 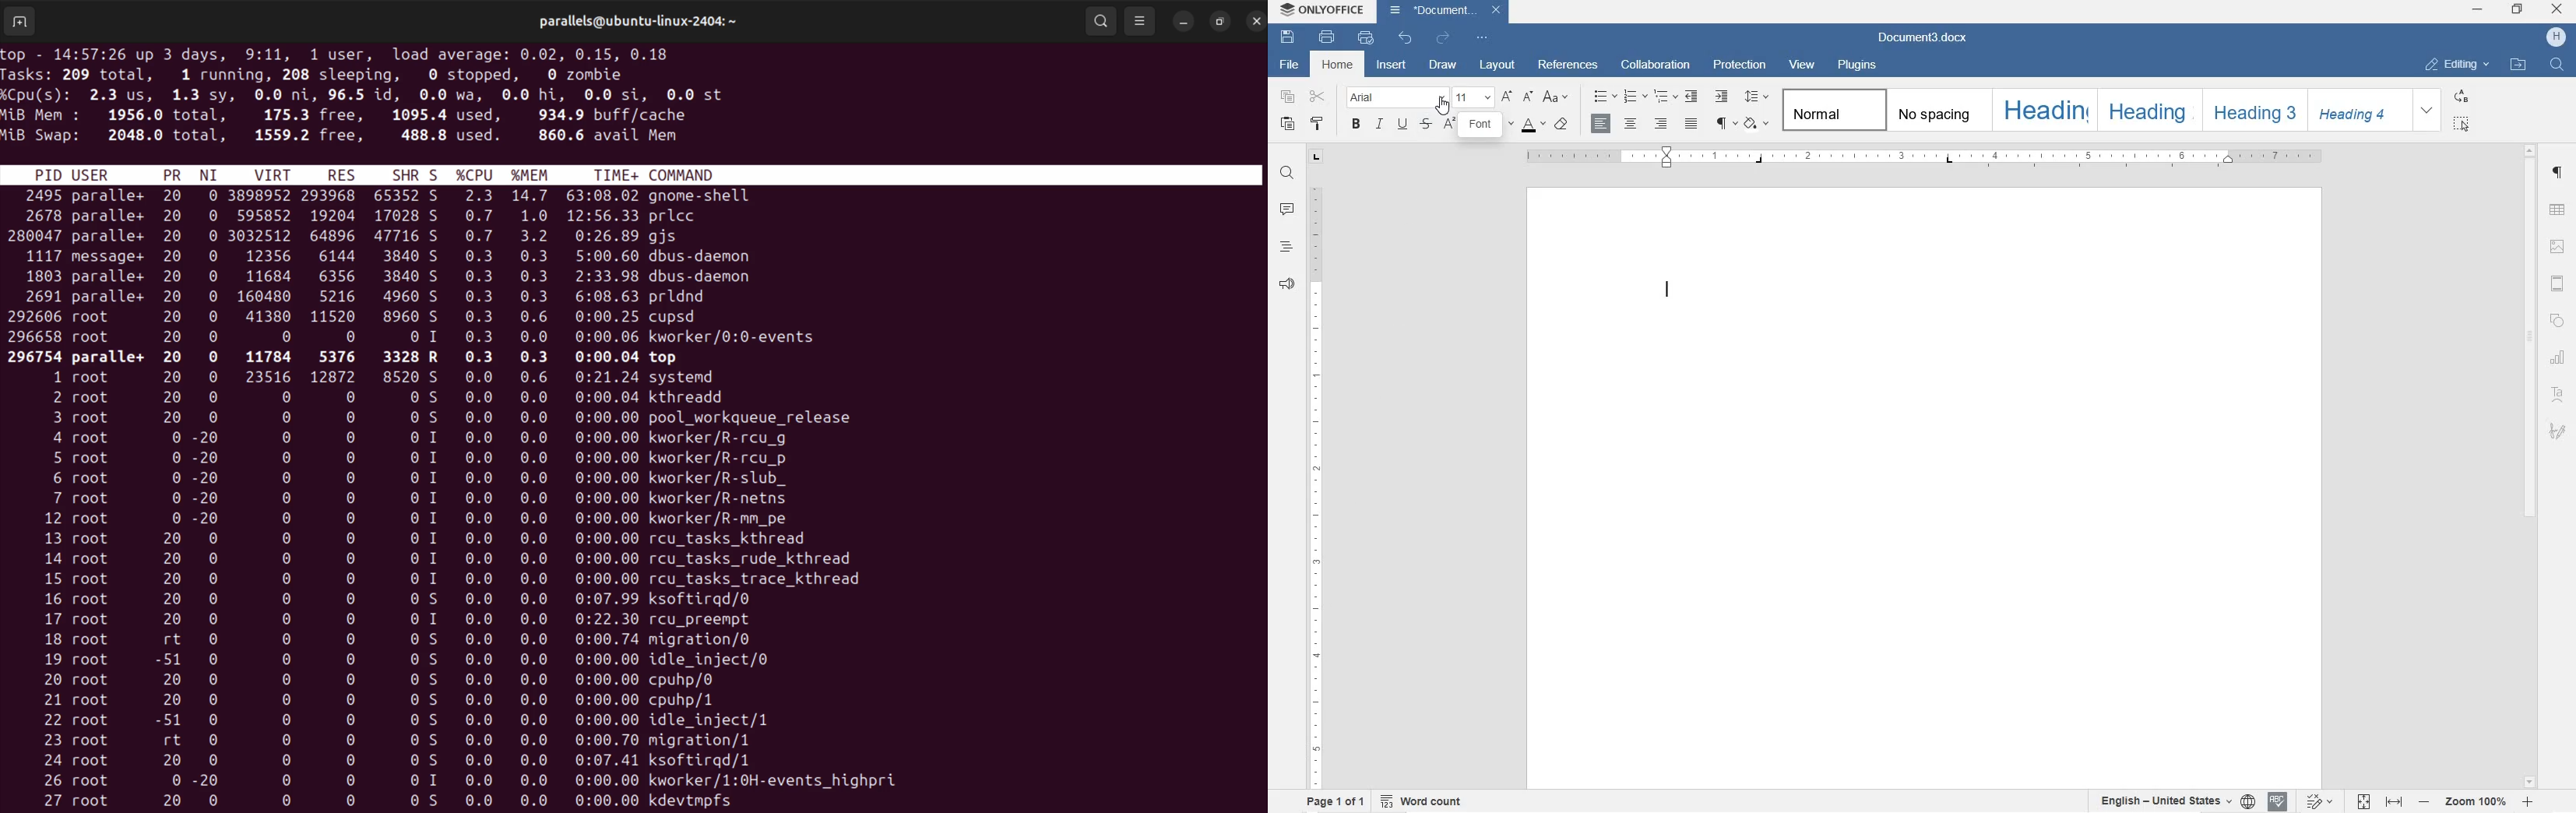 I want to click on DRAW, so click(x=1444, y=63).